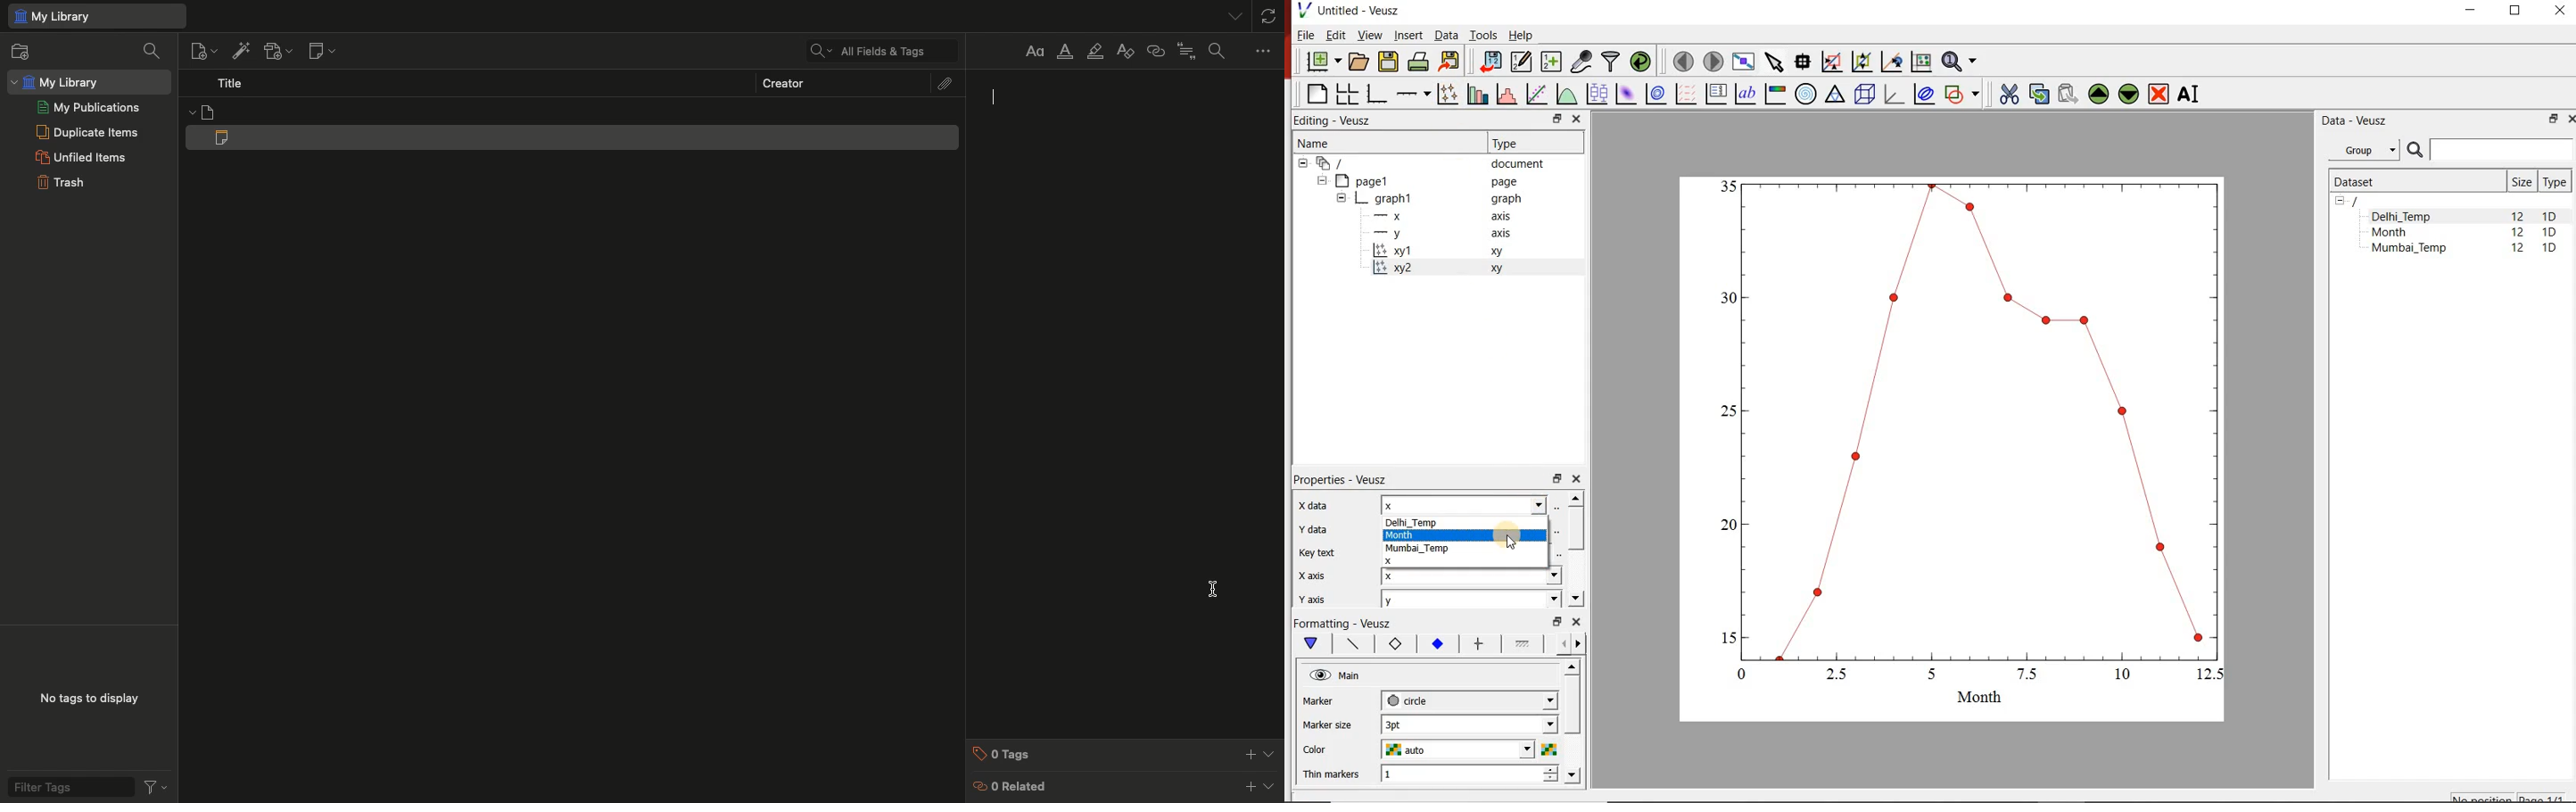 The width and height of the screenshot is (2576, 812). Describe the element at coordinates (1891, 62) in the screenshot. I see `click to recenter graph axes` at that location.